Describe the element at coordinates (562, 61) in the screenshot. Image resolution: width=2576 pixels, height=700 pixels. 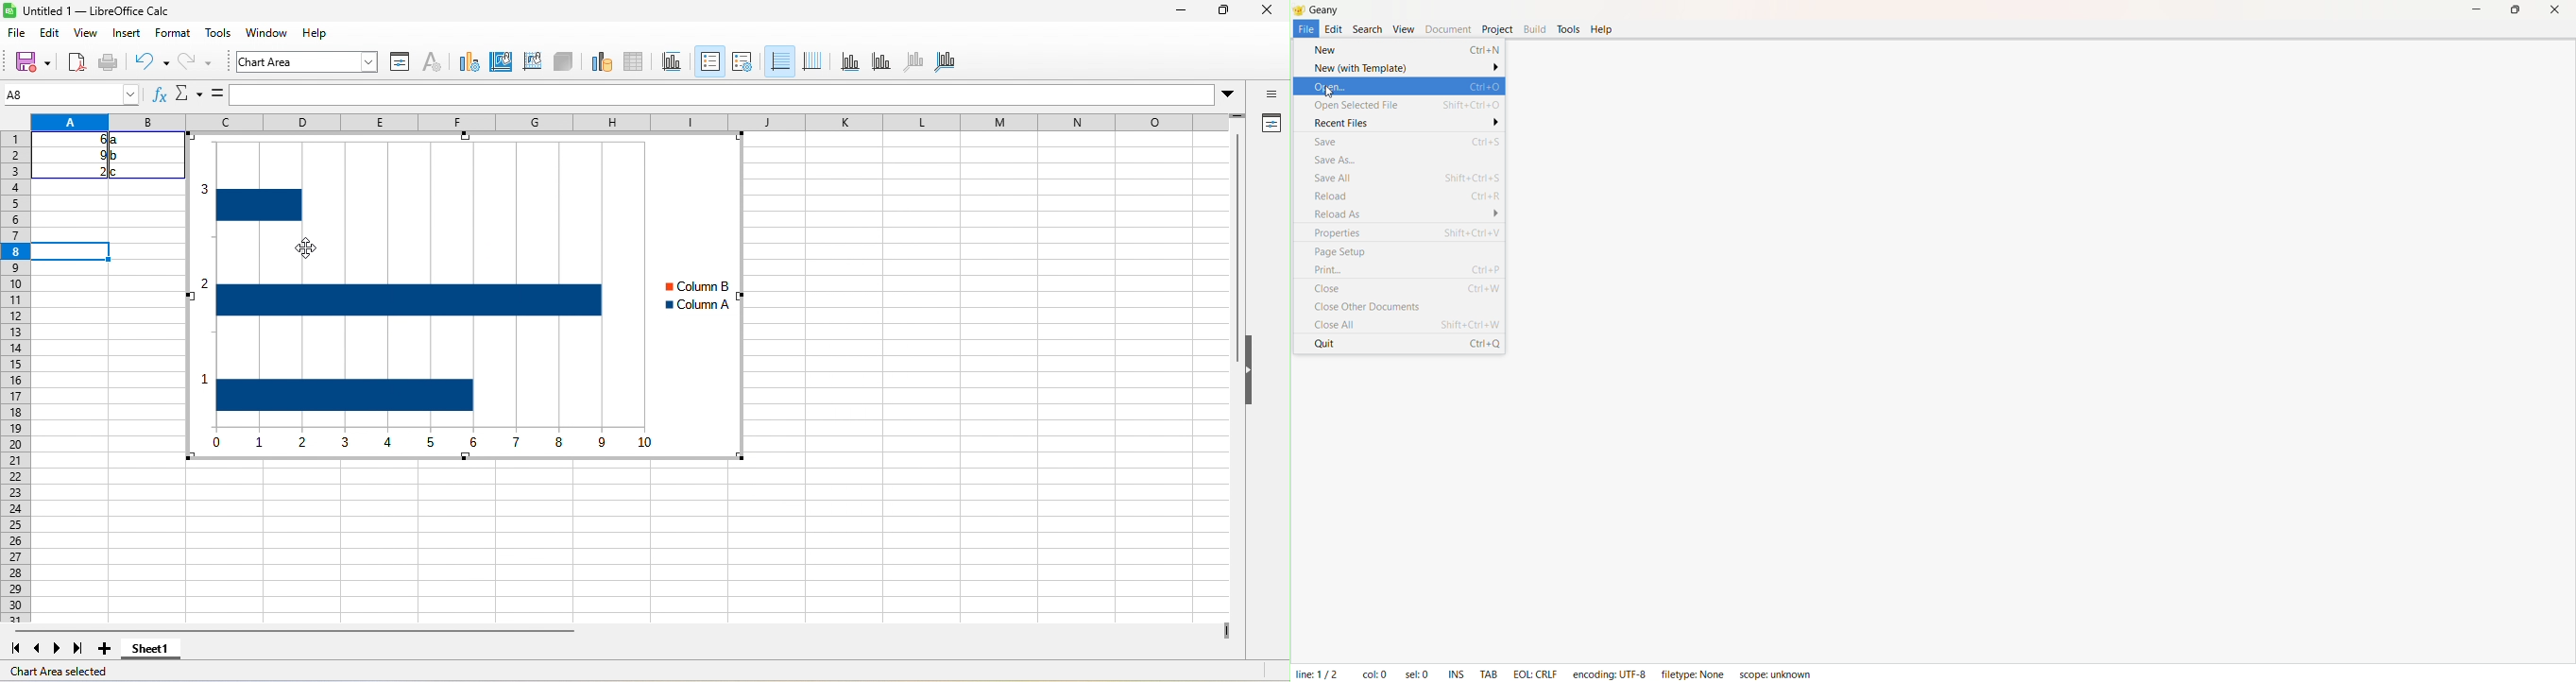
I see `3d view` at that location.